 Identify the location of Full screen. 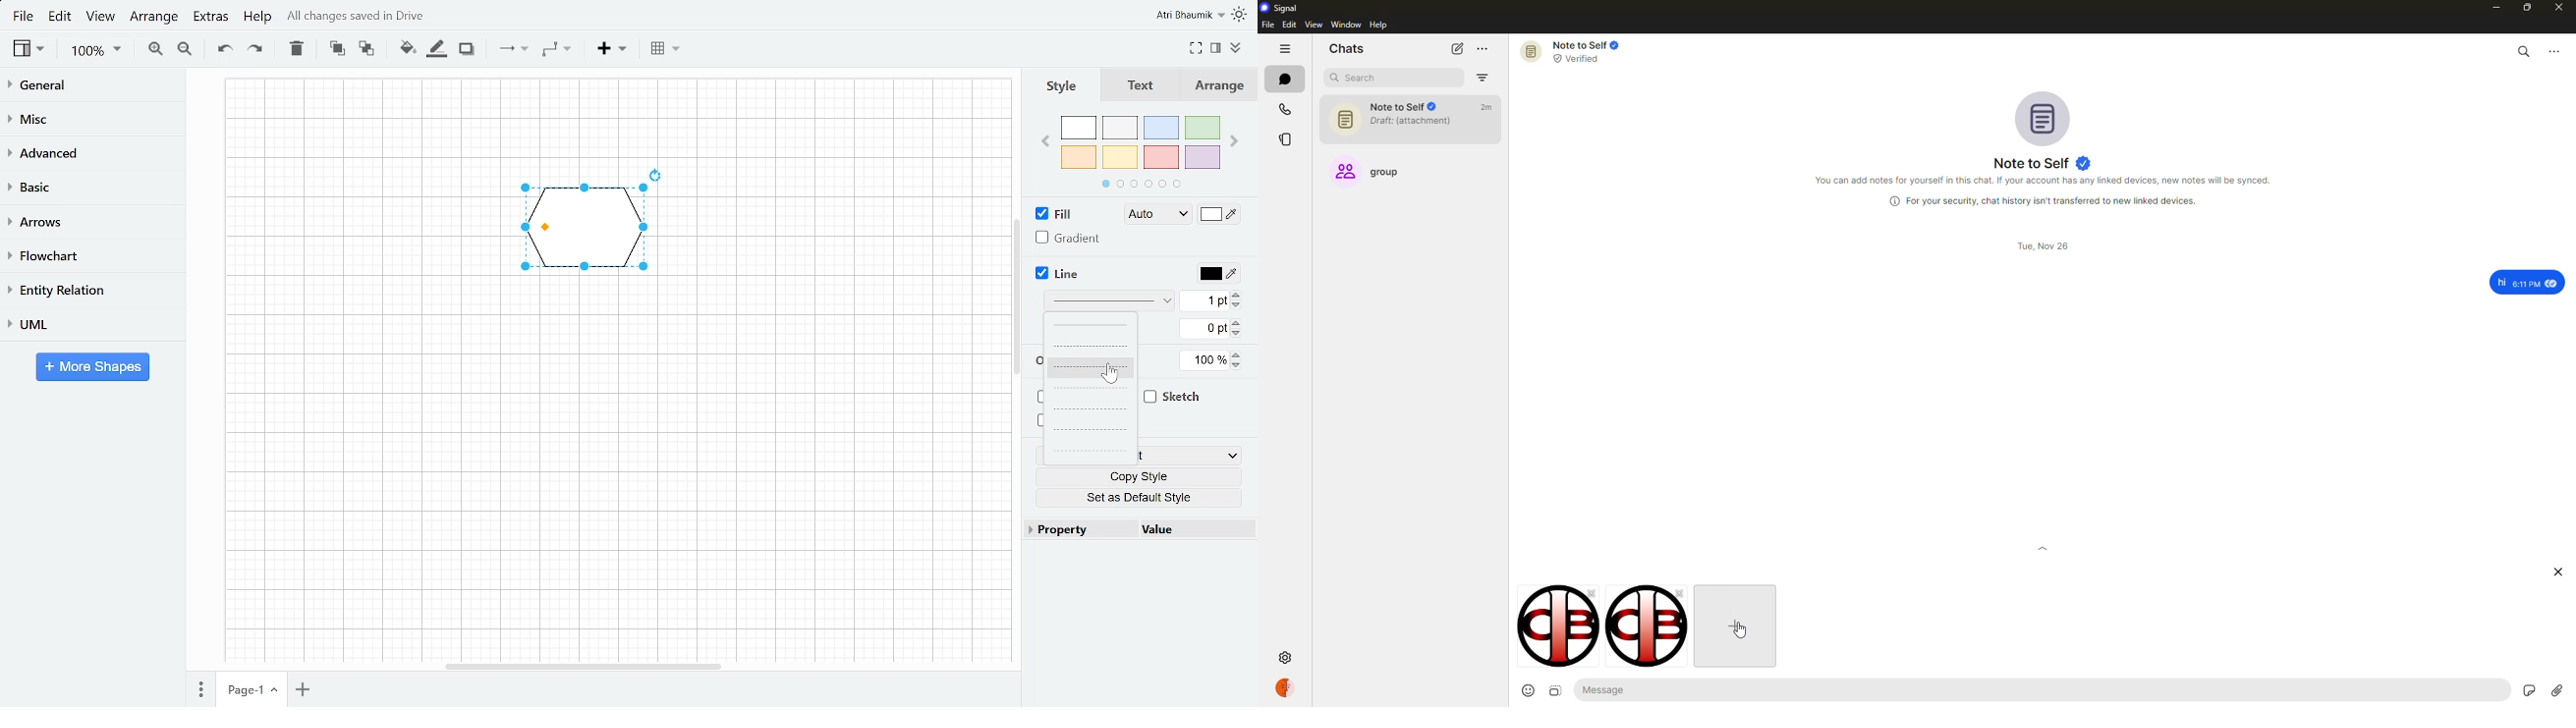
(1195, 47).